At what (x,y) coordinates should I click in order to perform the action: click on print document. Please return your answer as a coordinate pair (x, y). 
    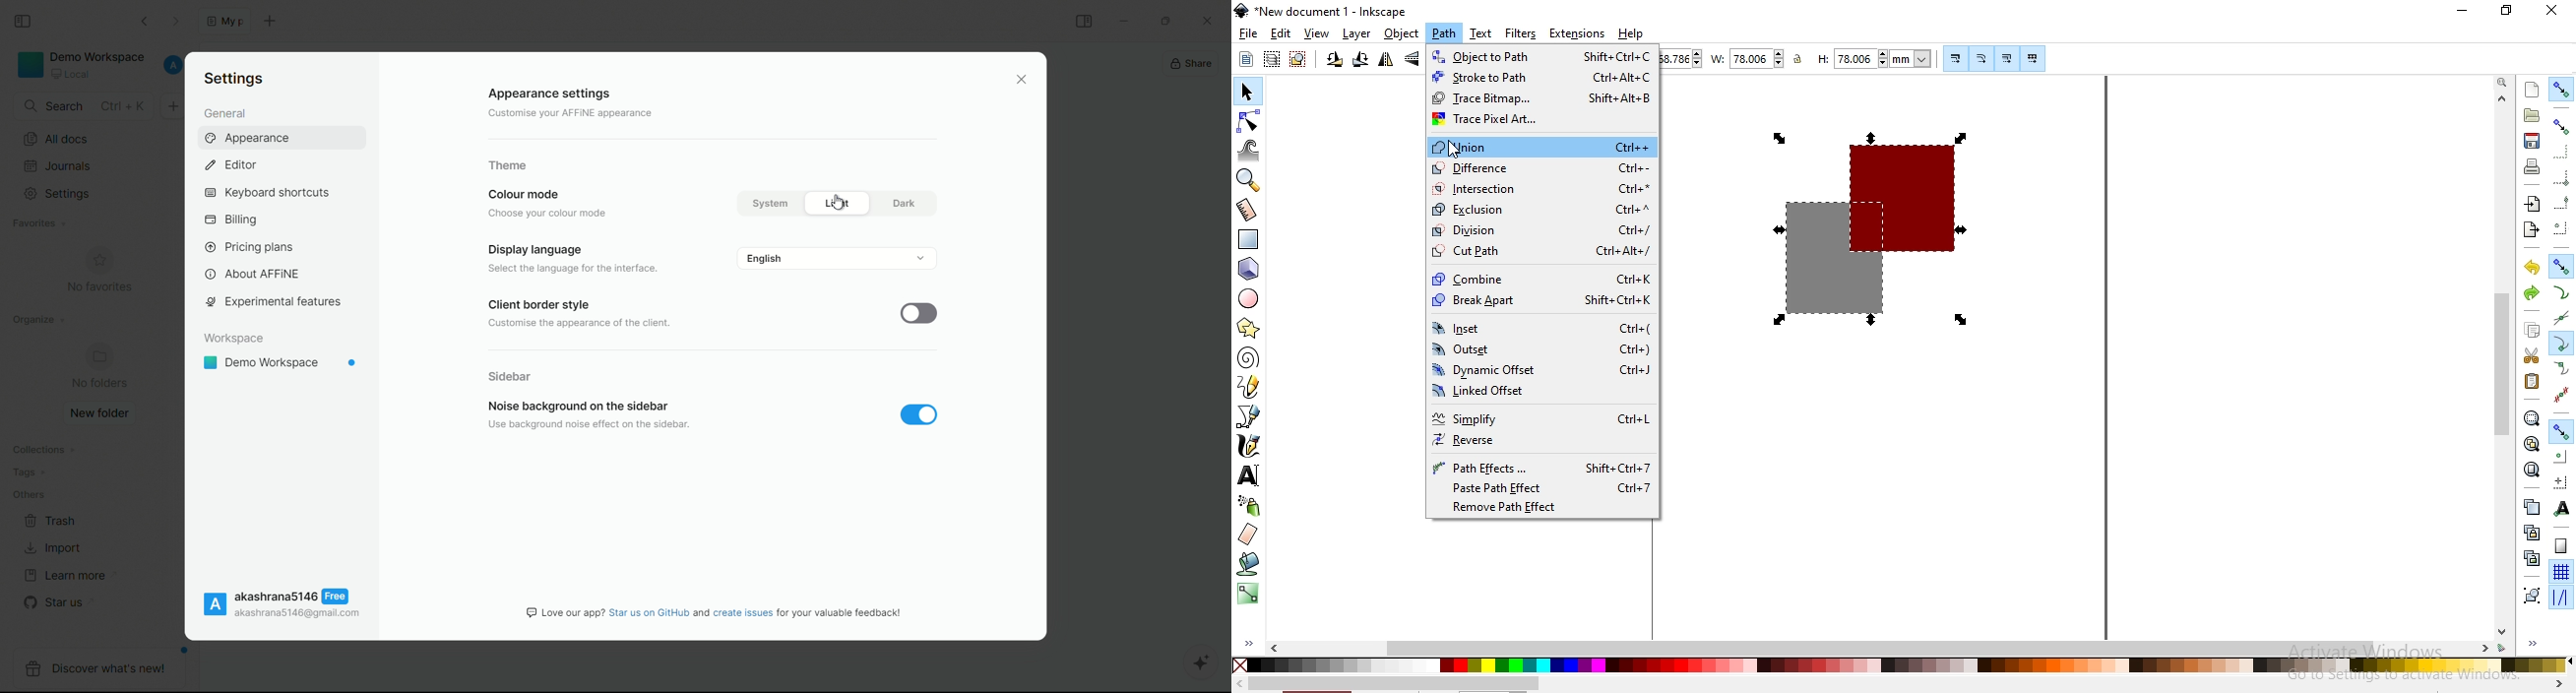
    Looking at the image, I should click on (2533, 166).